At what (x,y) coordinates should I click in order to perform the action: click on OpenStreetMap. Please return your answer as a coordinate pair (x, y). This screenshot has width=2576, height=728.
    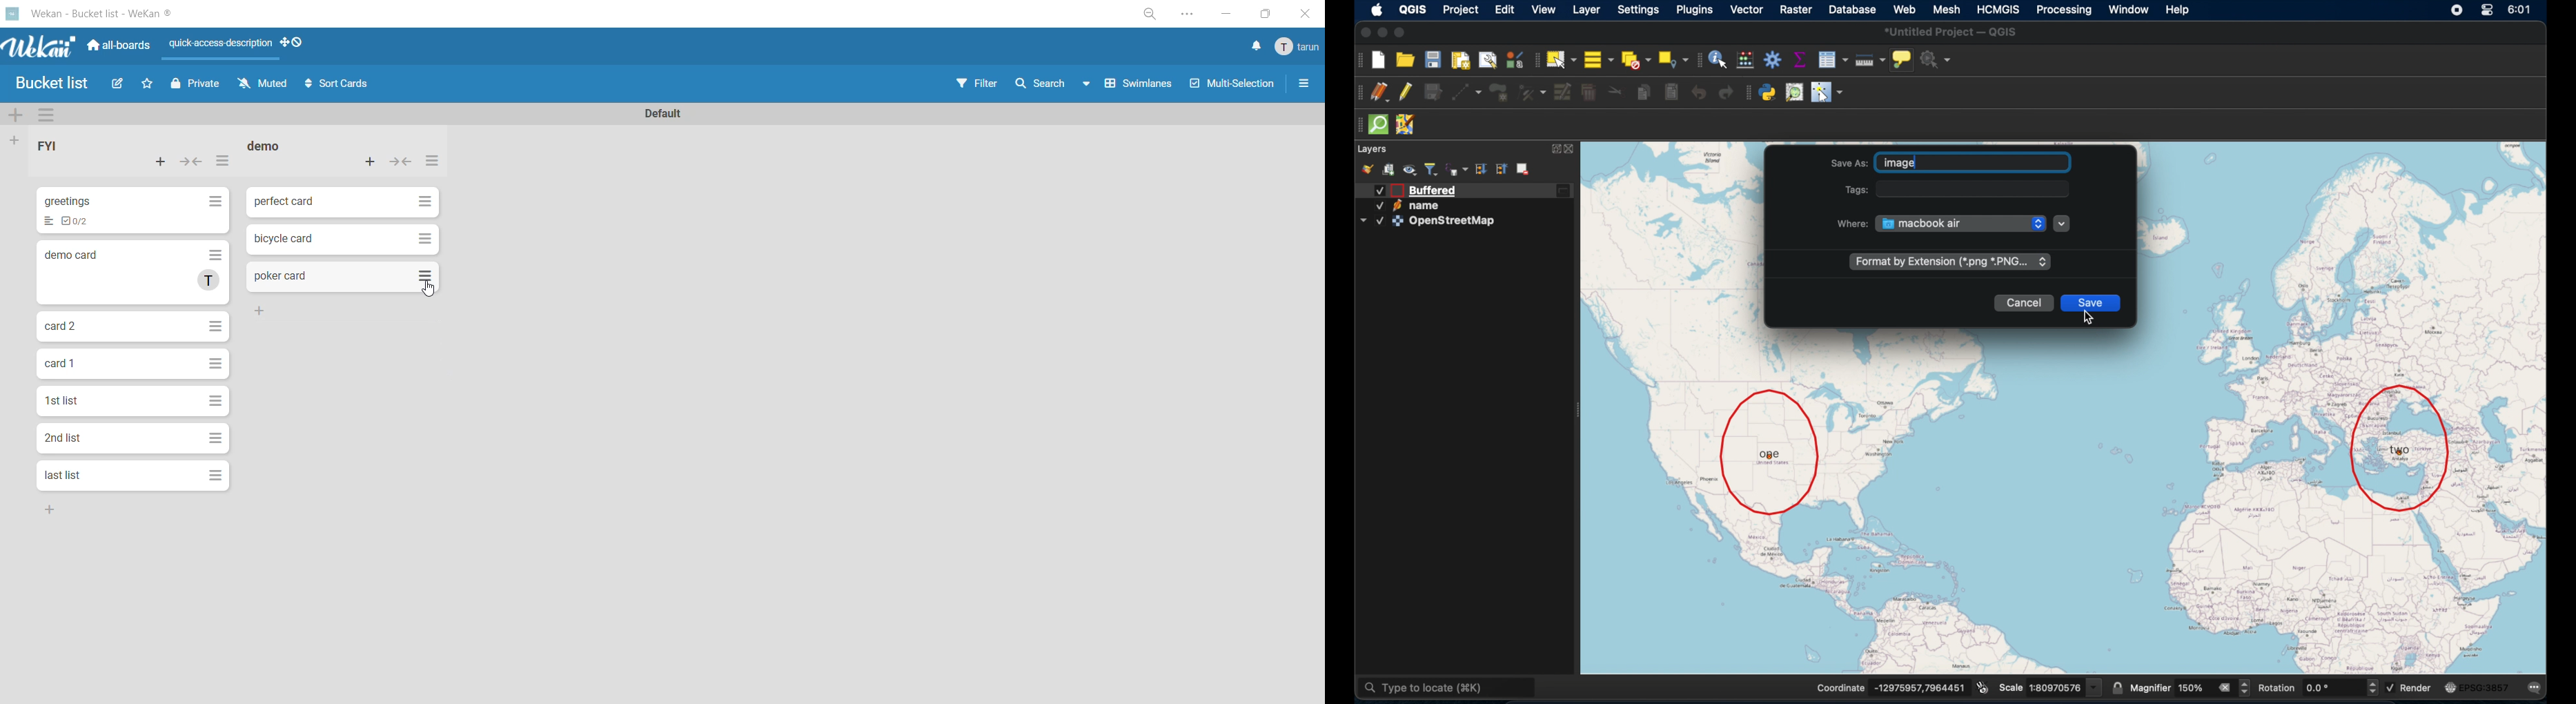
    Looking at the image, I should click on (1455, 222).